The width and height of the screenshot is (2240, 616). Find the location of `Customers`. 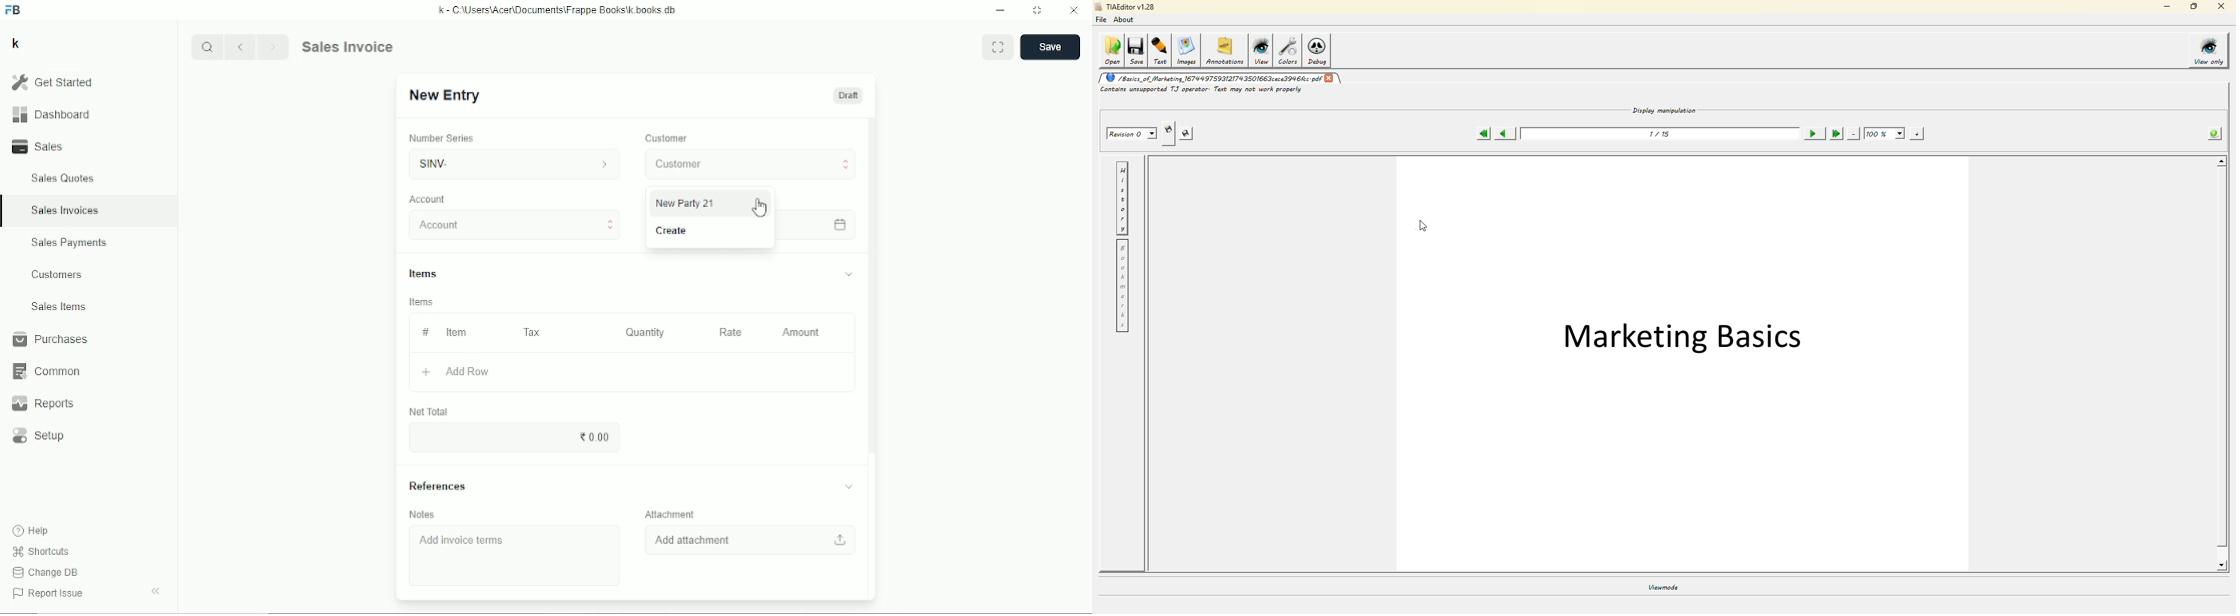

Customers is located at coordinates (58, 274).